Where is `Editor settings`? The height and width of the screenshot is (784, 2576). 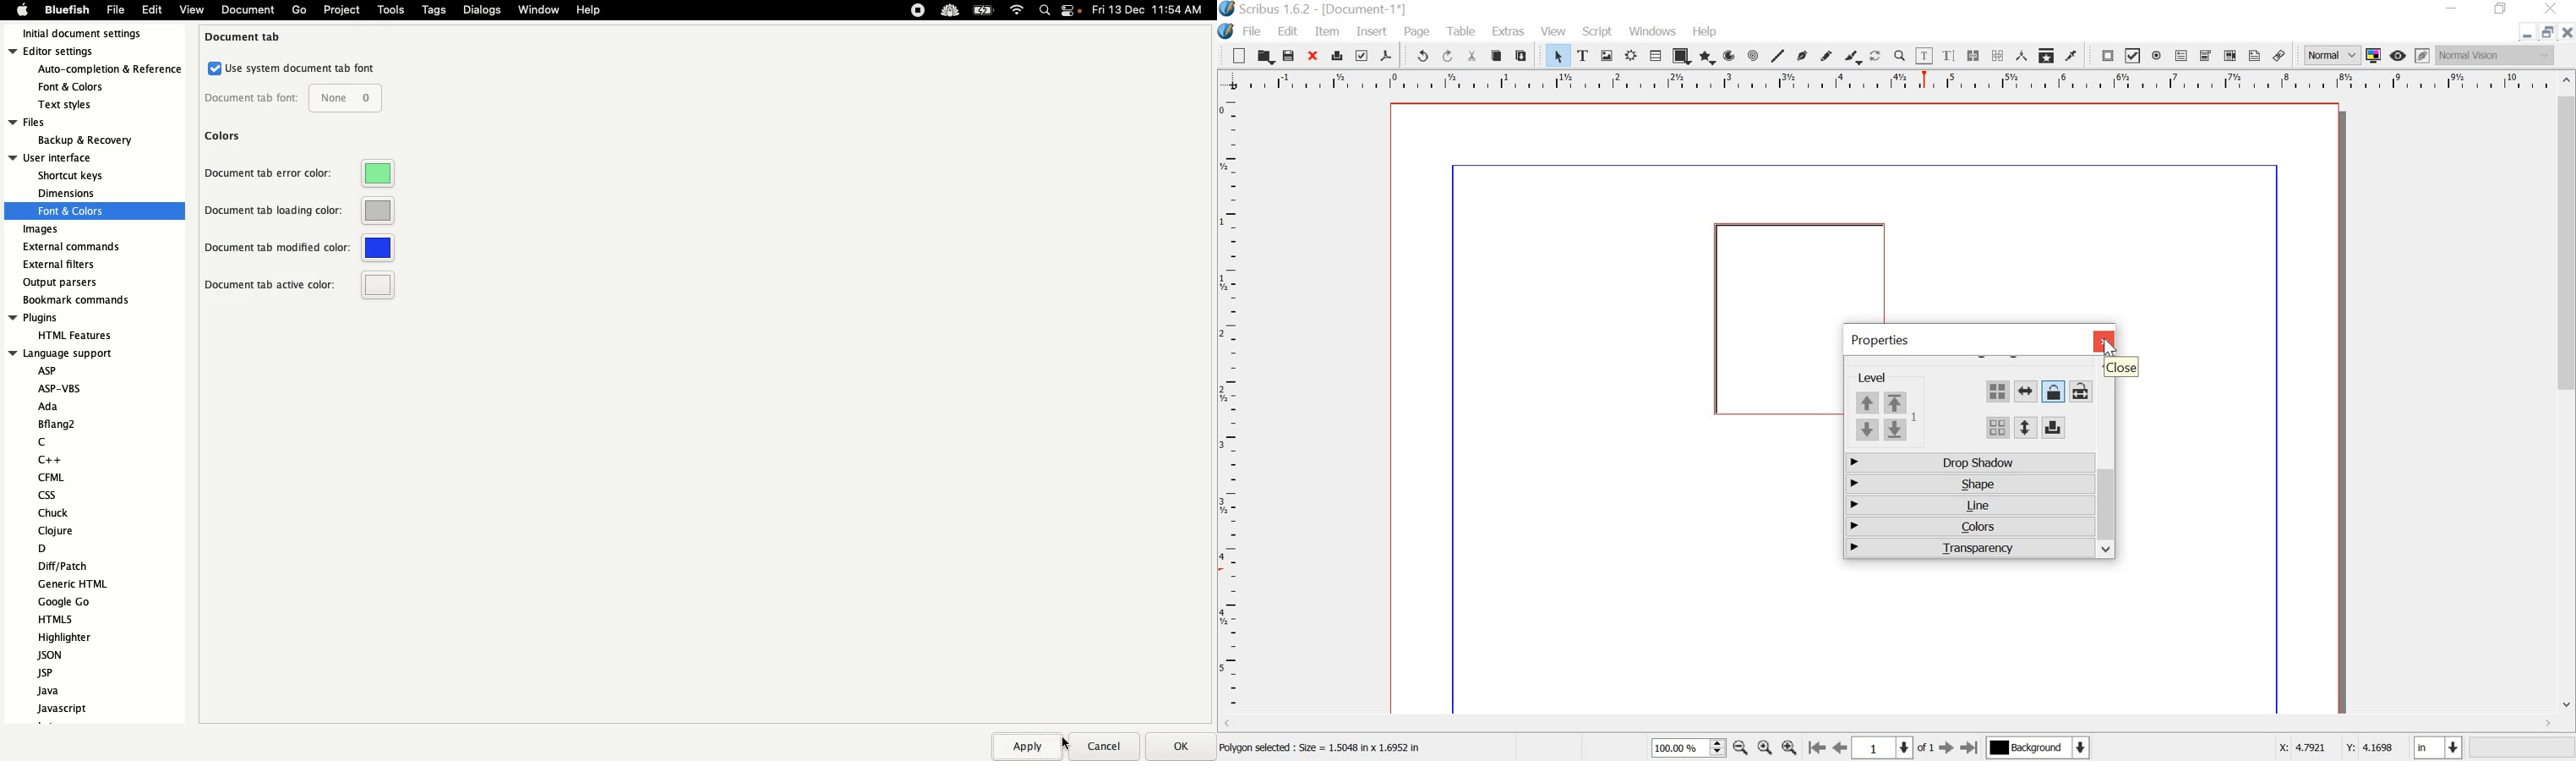 Editor settings is located at coordinates (91, 52).